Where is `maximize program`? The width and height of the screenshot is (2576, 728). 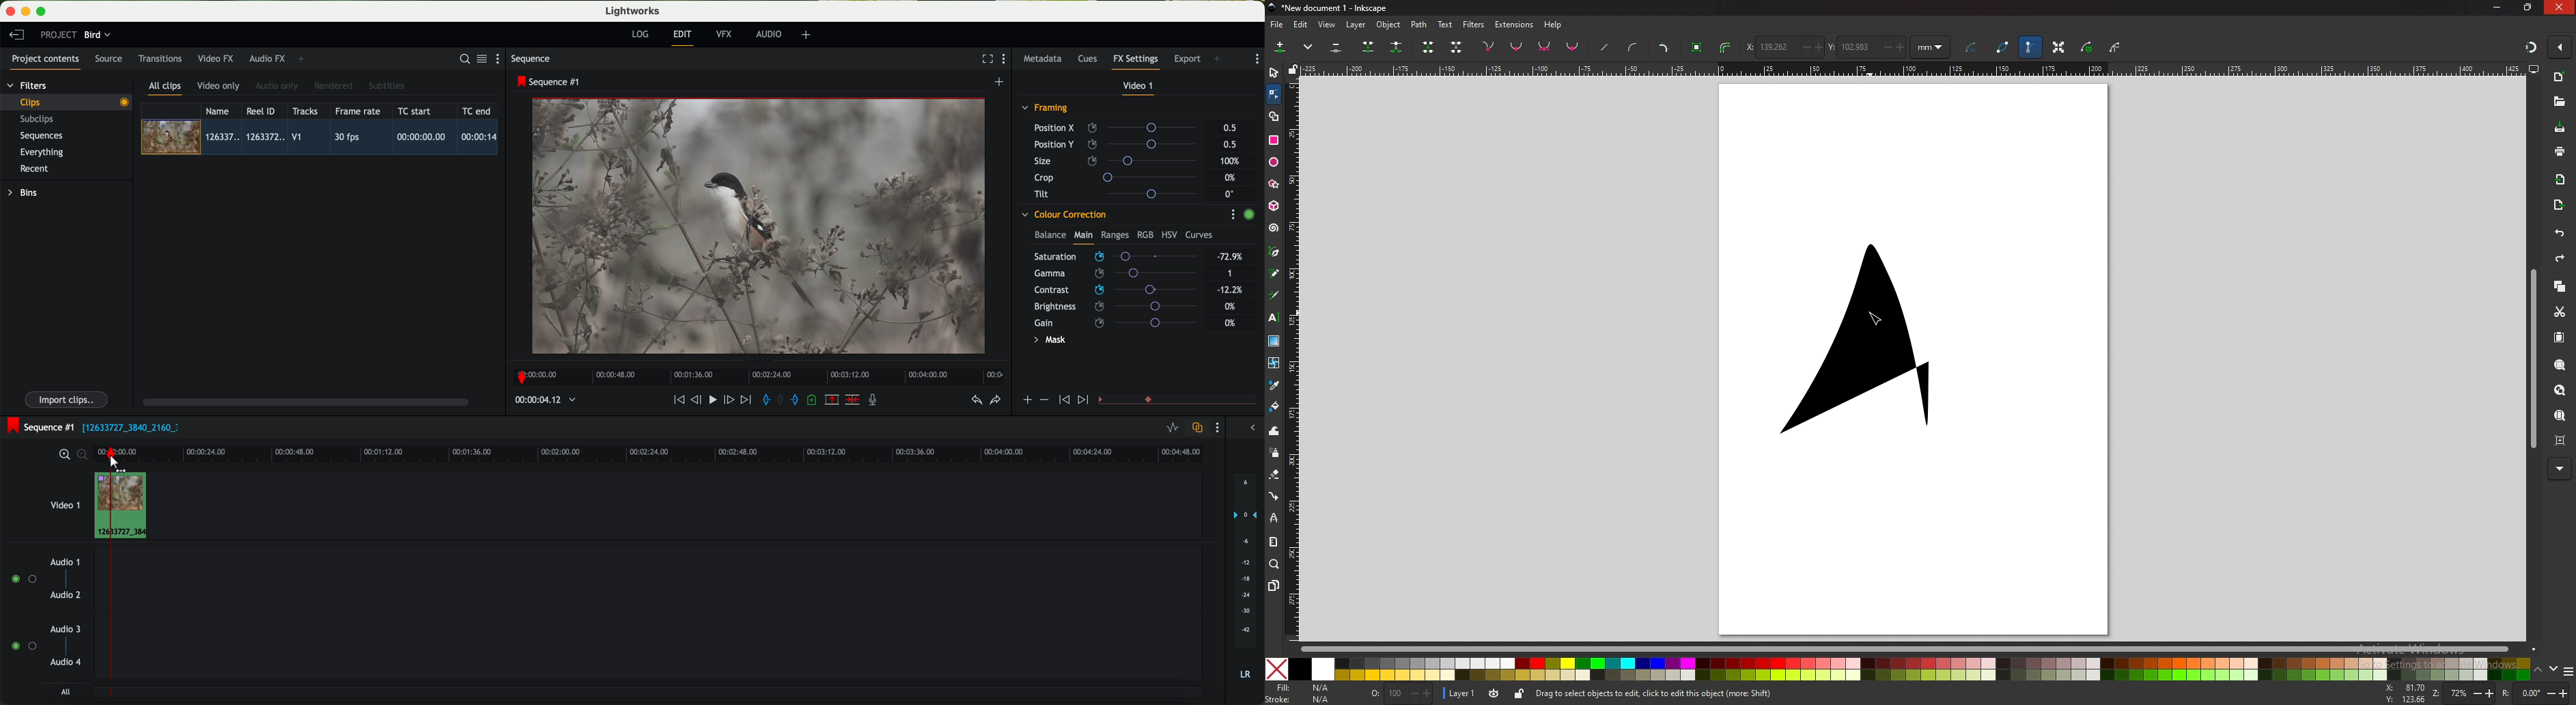
maximize program is located at coordinates (43, 12).